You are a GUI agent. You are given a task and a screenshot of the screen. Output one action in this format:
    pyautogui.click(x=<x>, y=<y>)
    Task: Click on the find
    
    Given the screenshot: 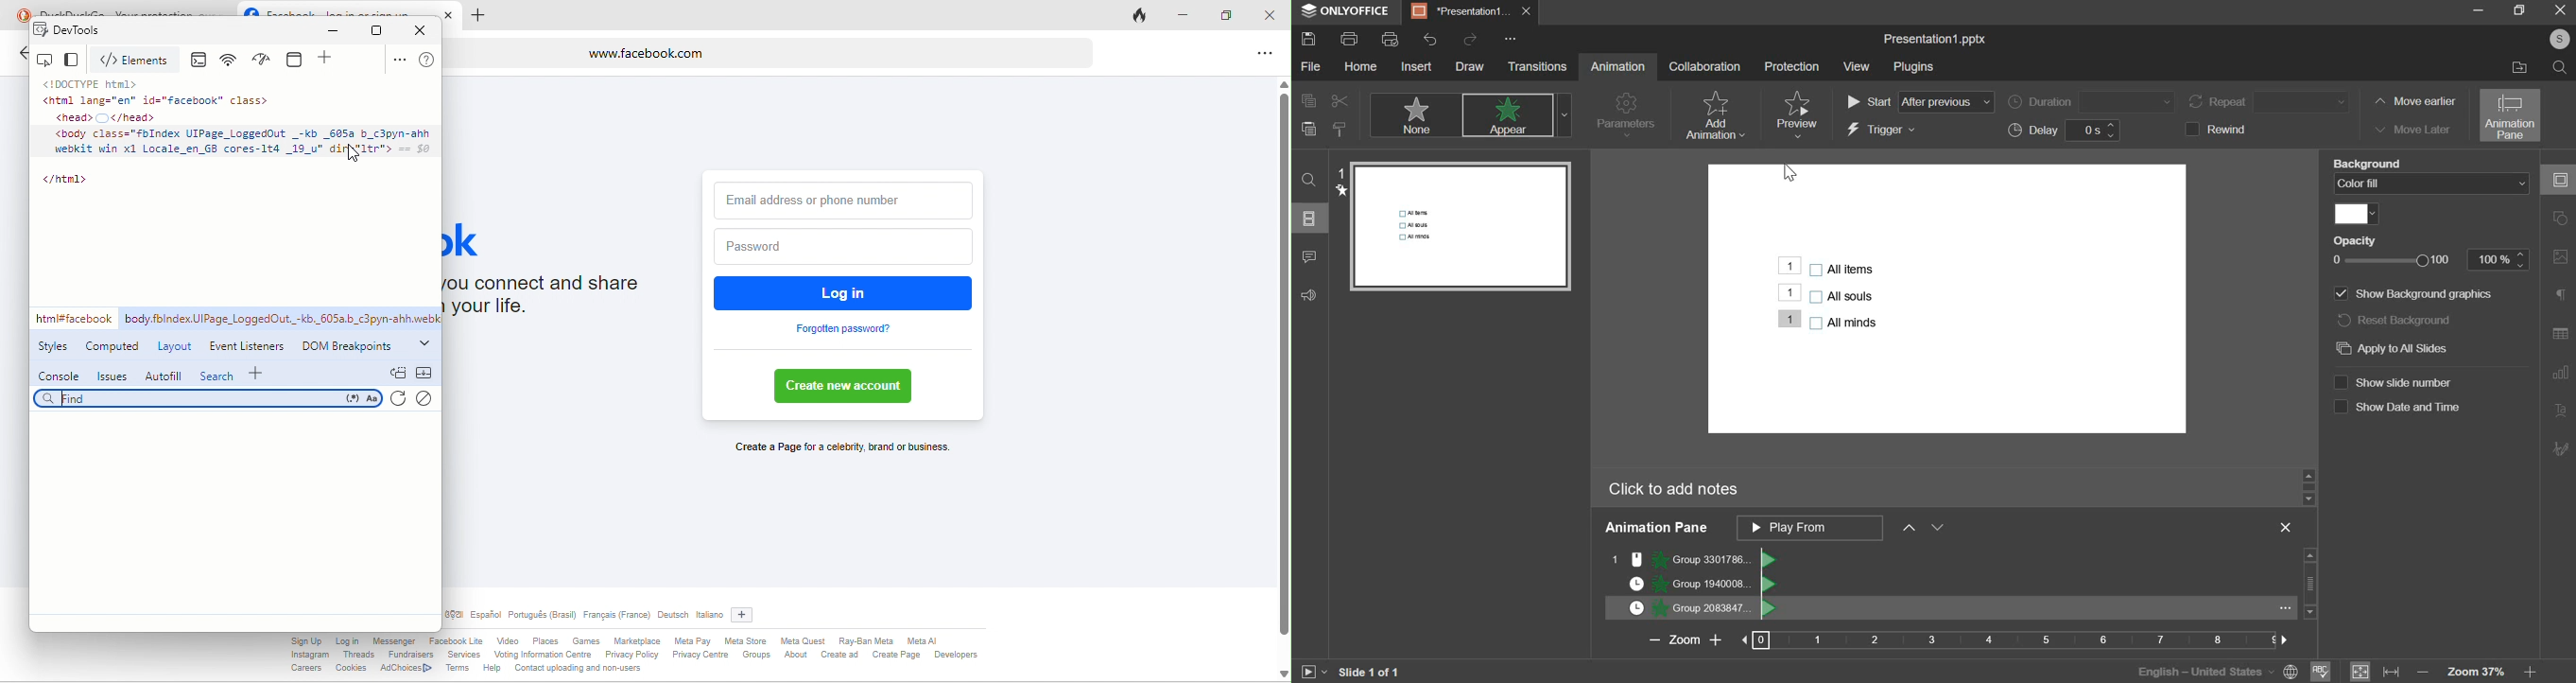 What is the action you would take?
    pyautogui.click(x=1309, y=180)
    